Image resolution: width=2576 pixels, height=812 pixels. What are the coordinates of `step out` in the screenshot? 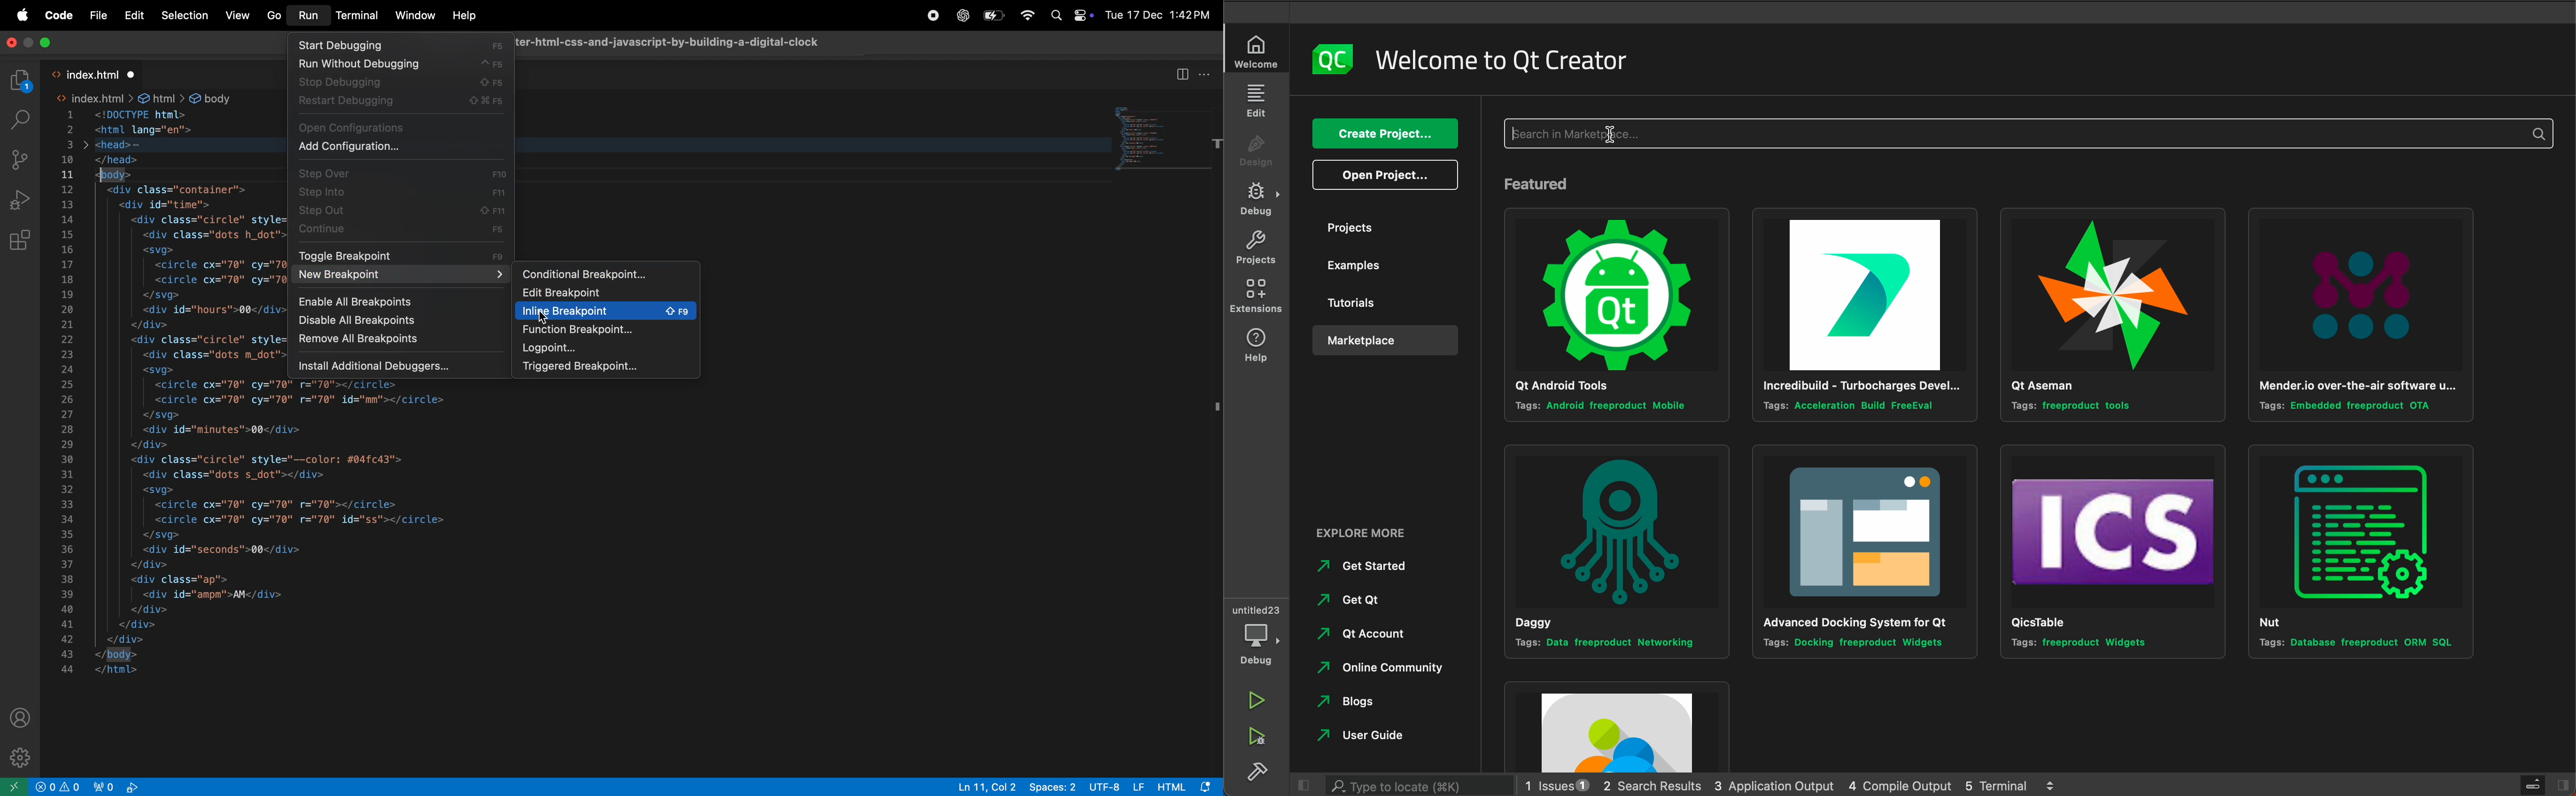 It's located at (397, 210).